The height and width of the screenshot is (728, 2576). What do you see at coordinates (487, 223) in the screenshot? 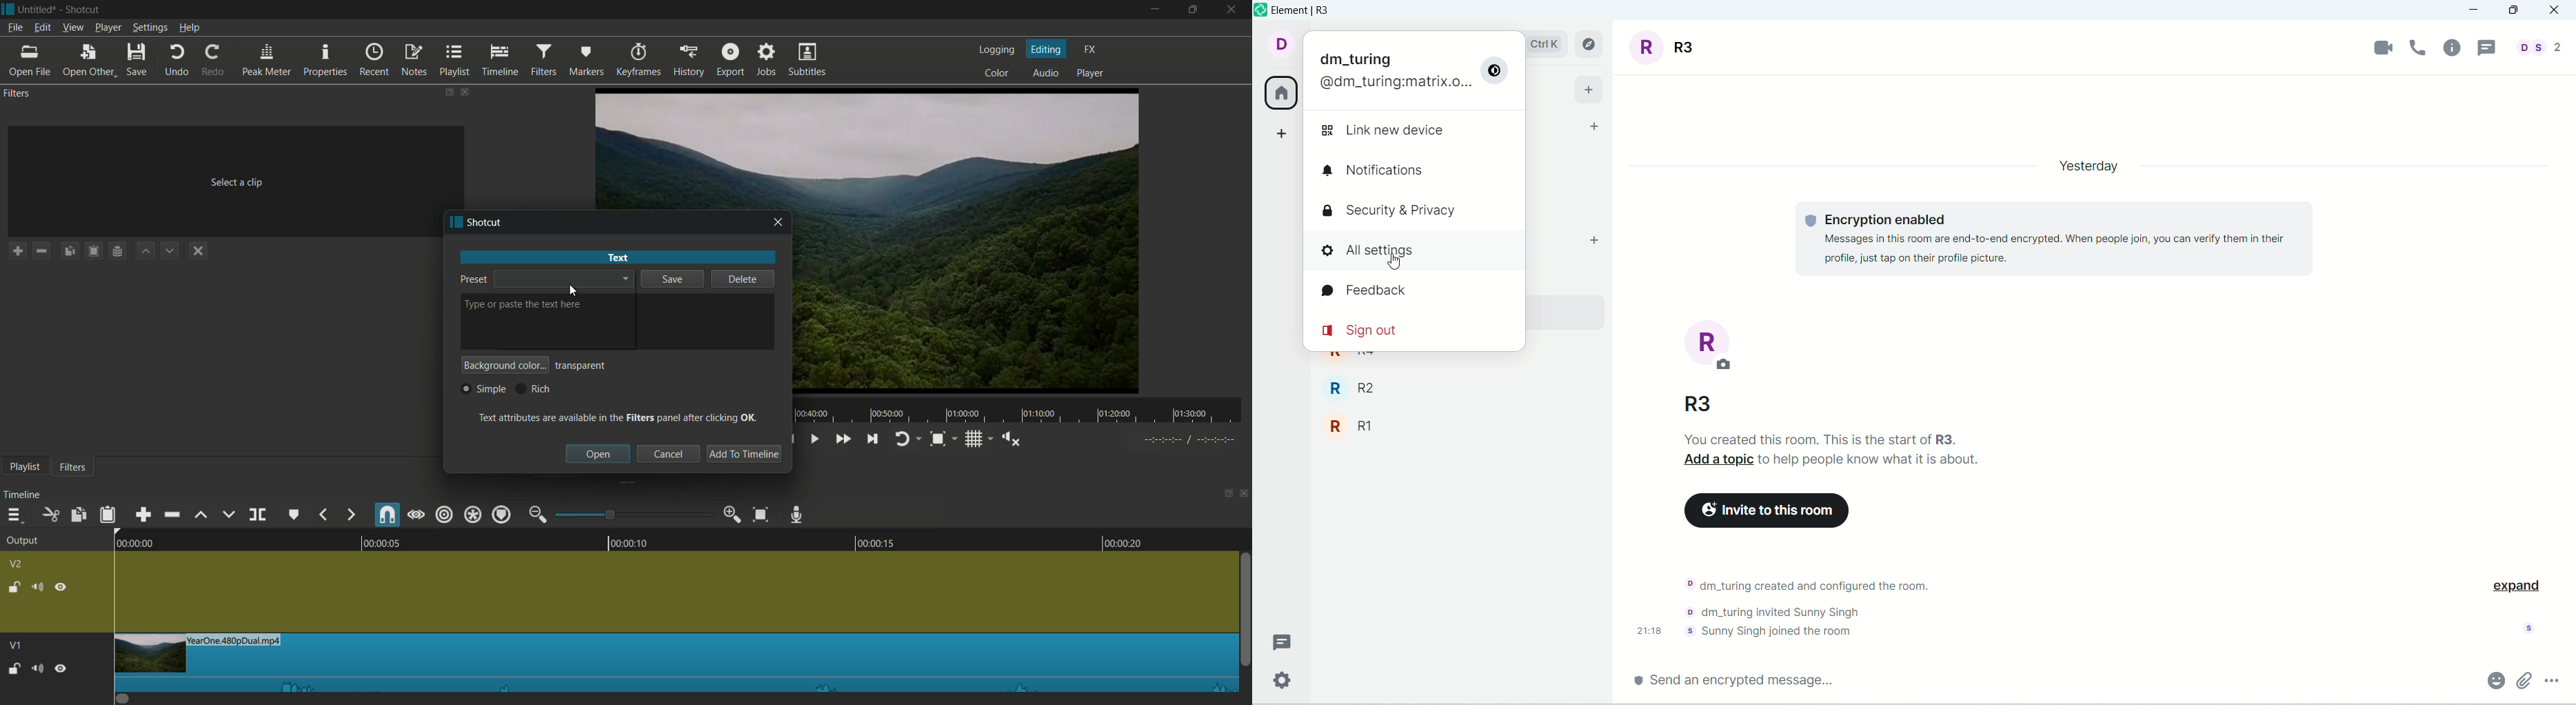
I see `app name` at bounding box center [487, 223].